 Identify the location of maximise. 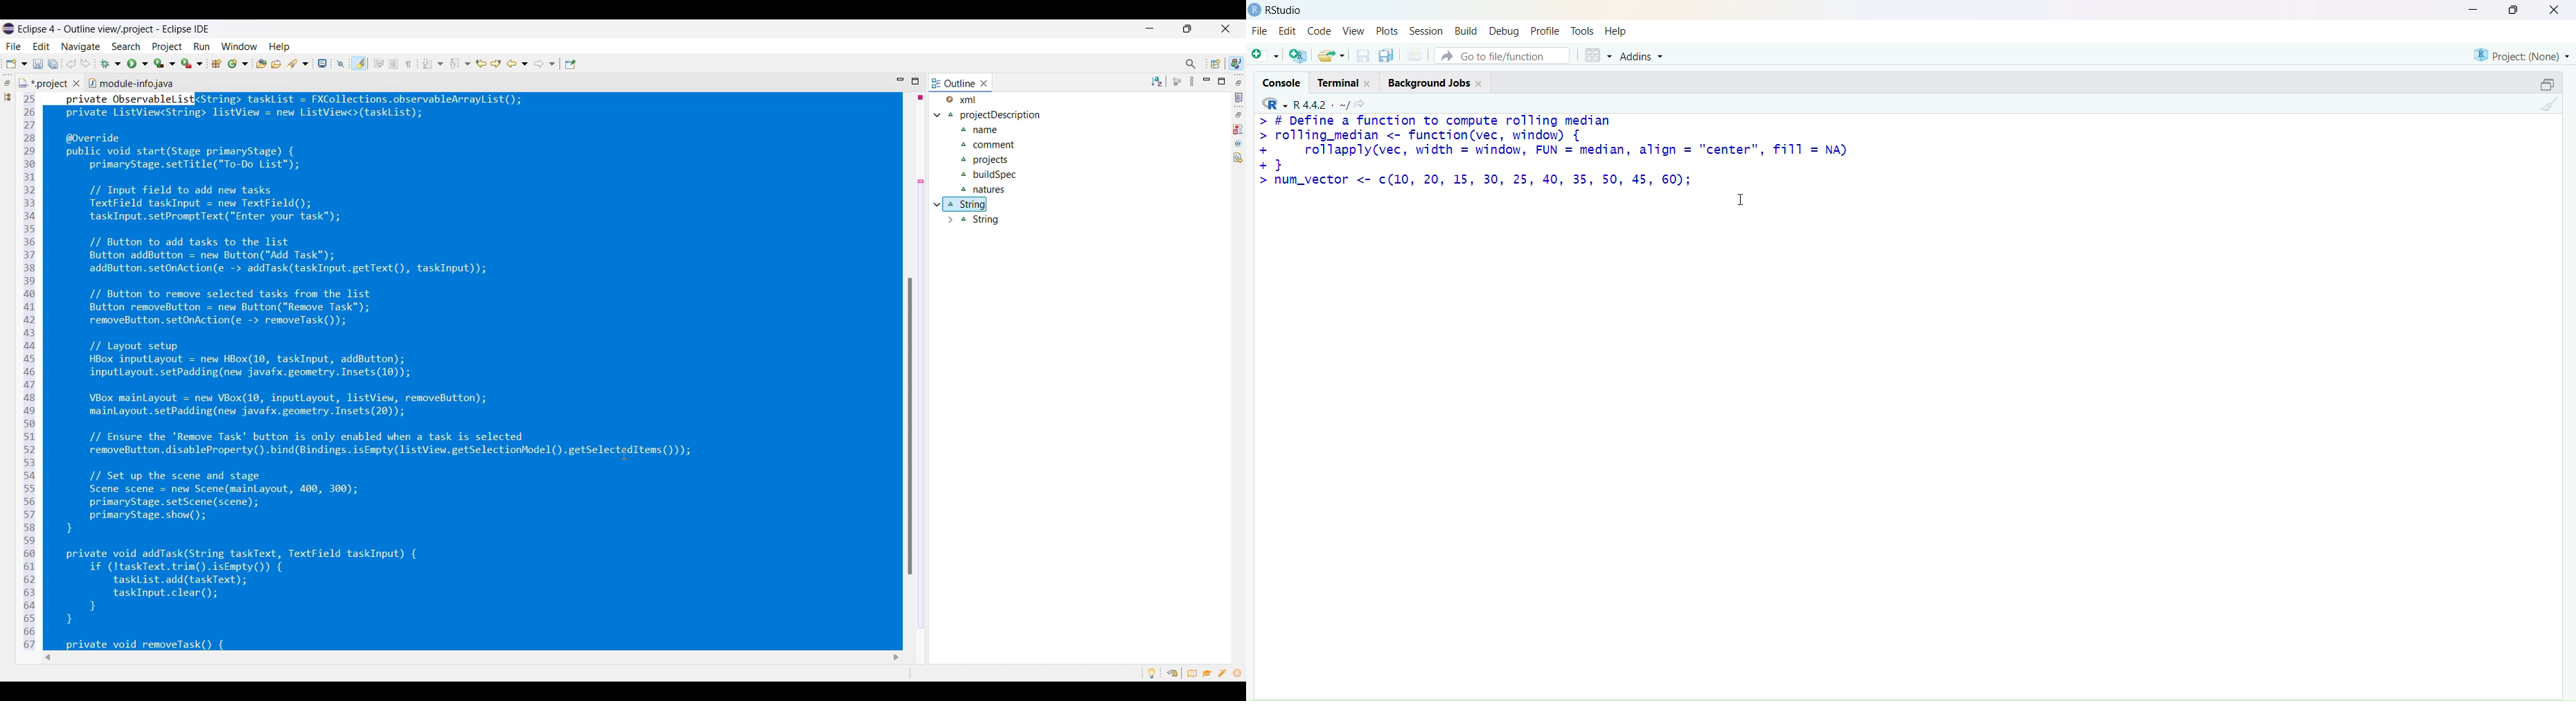
(2513, 10).